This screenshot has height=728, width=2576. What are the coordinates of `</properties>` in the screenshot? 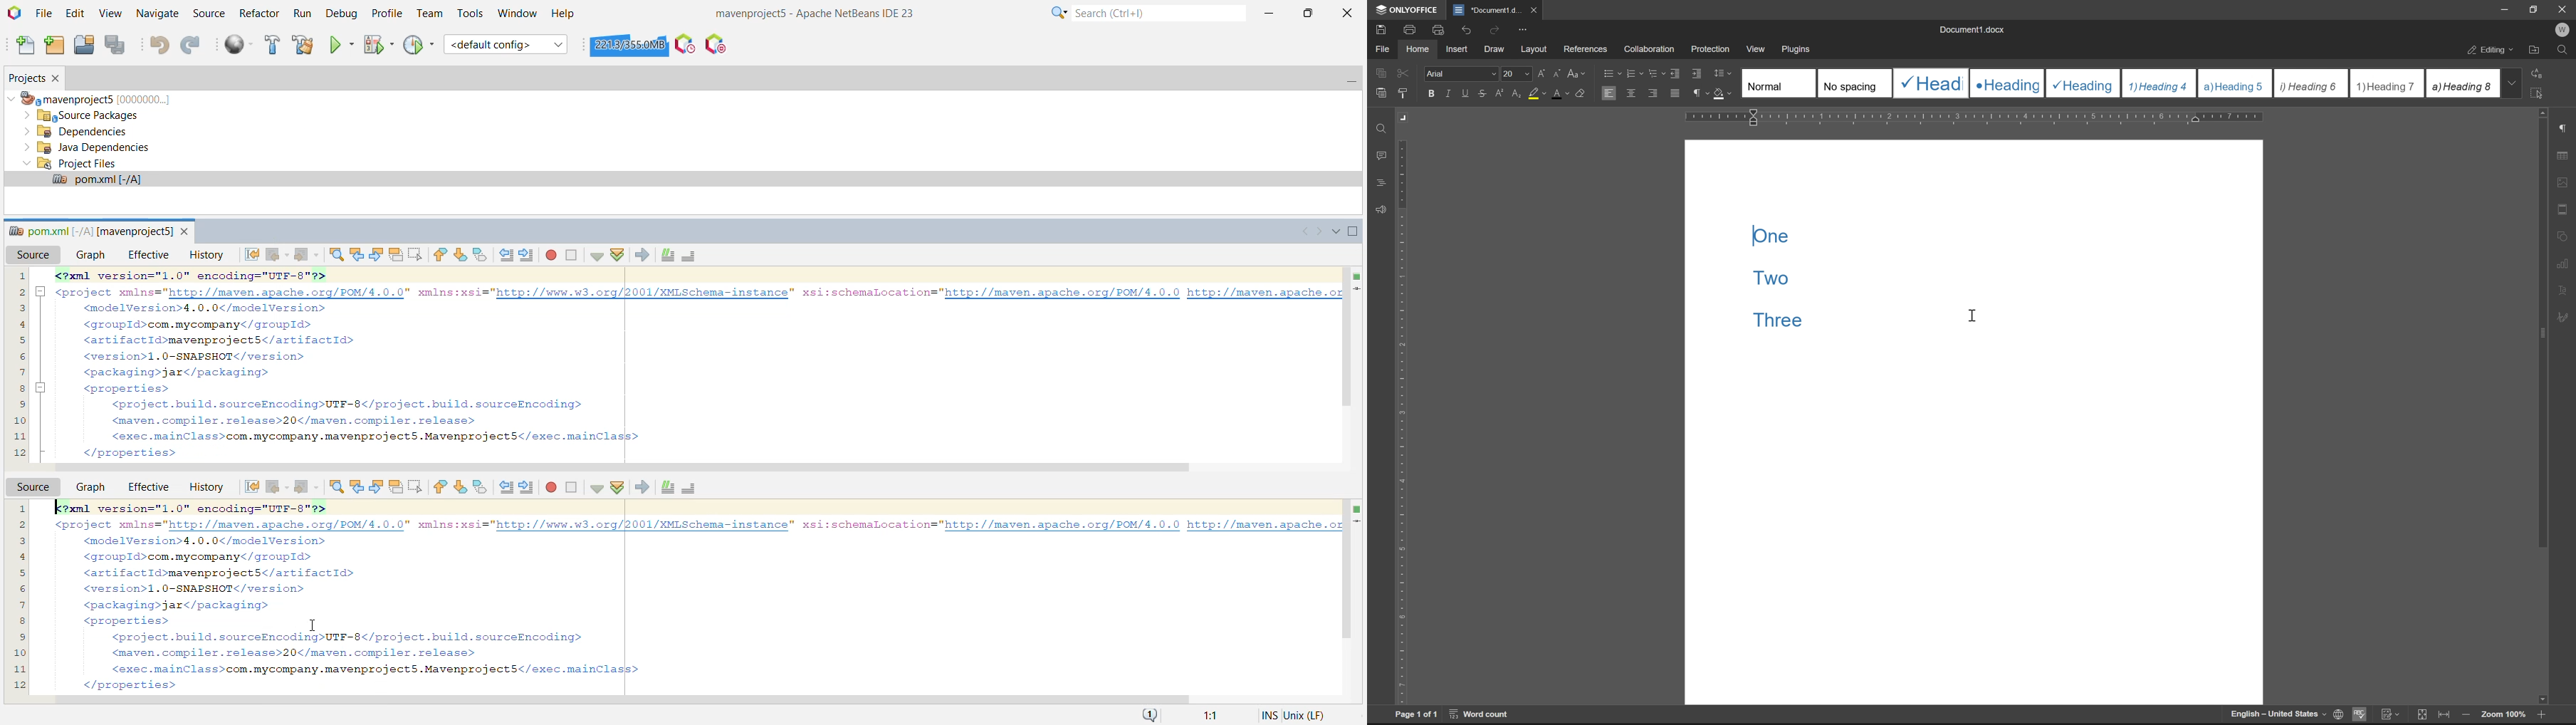 It's located at (132, 687).